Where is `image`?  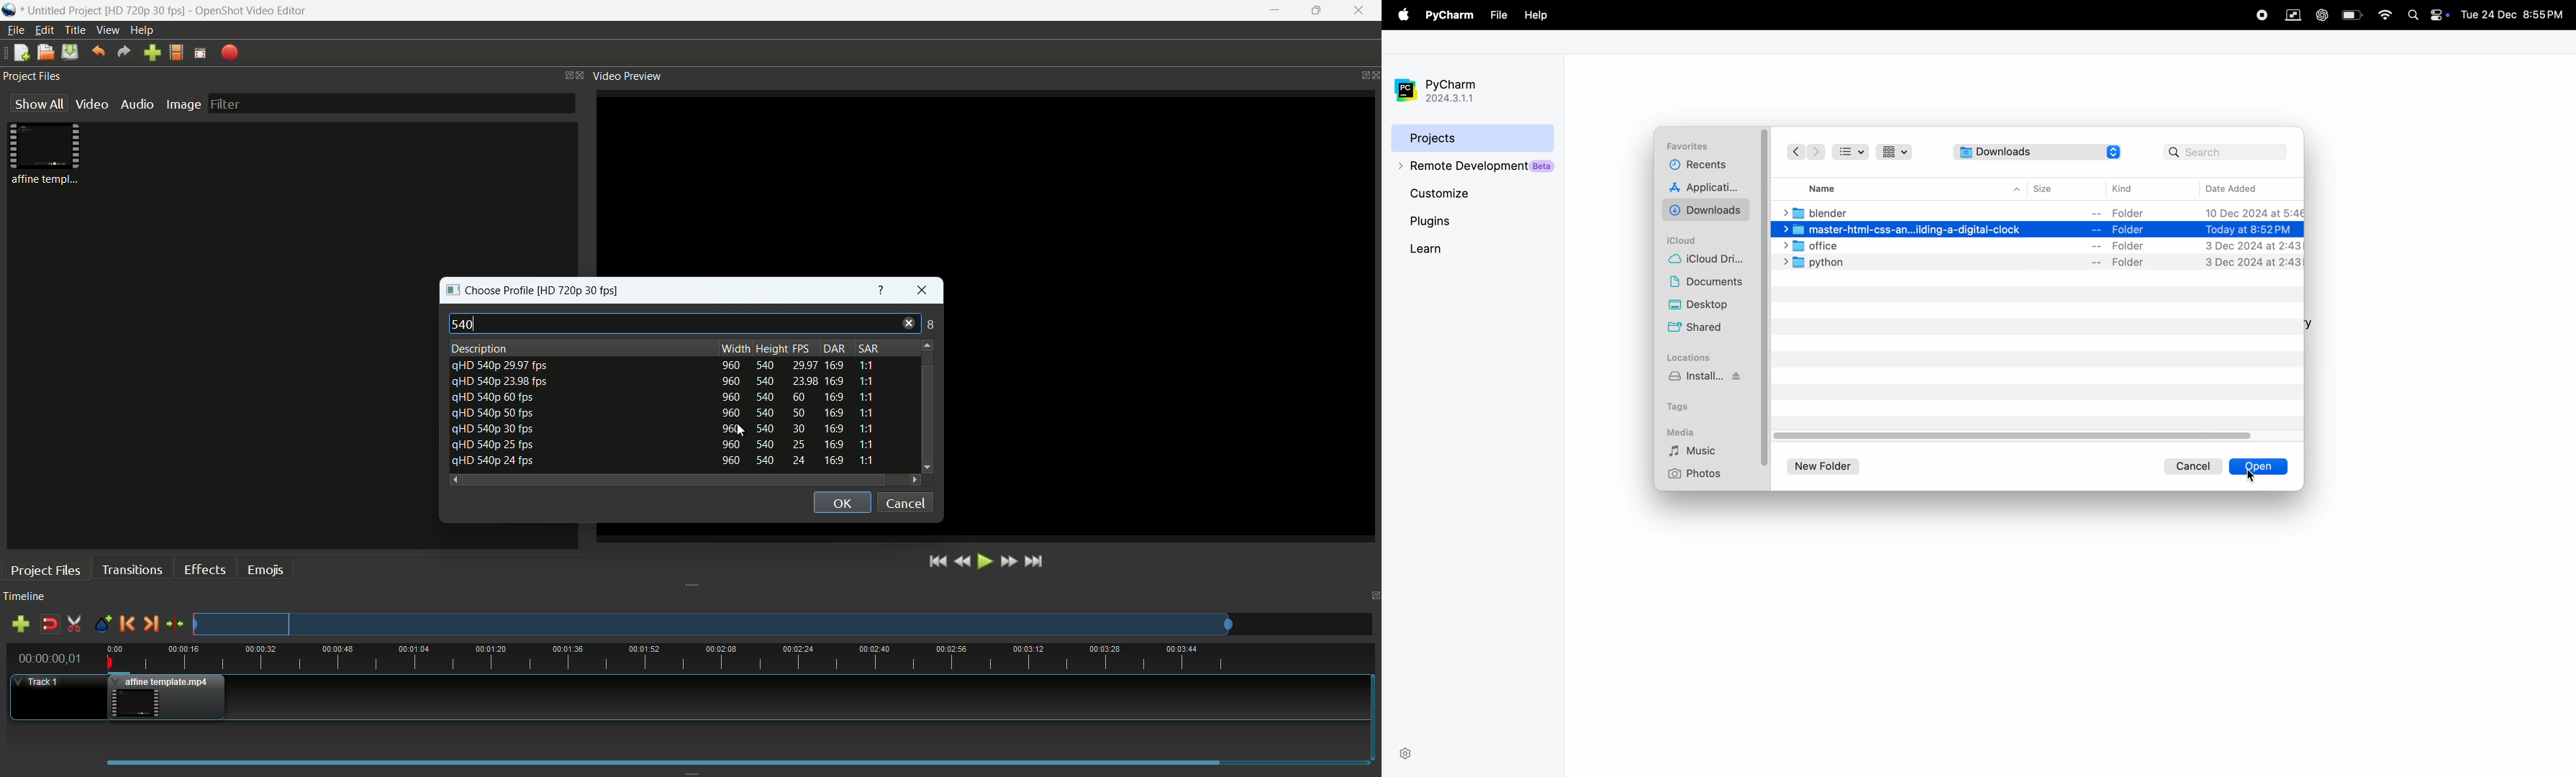
image is located at coordinates (182, 104).